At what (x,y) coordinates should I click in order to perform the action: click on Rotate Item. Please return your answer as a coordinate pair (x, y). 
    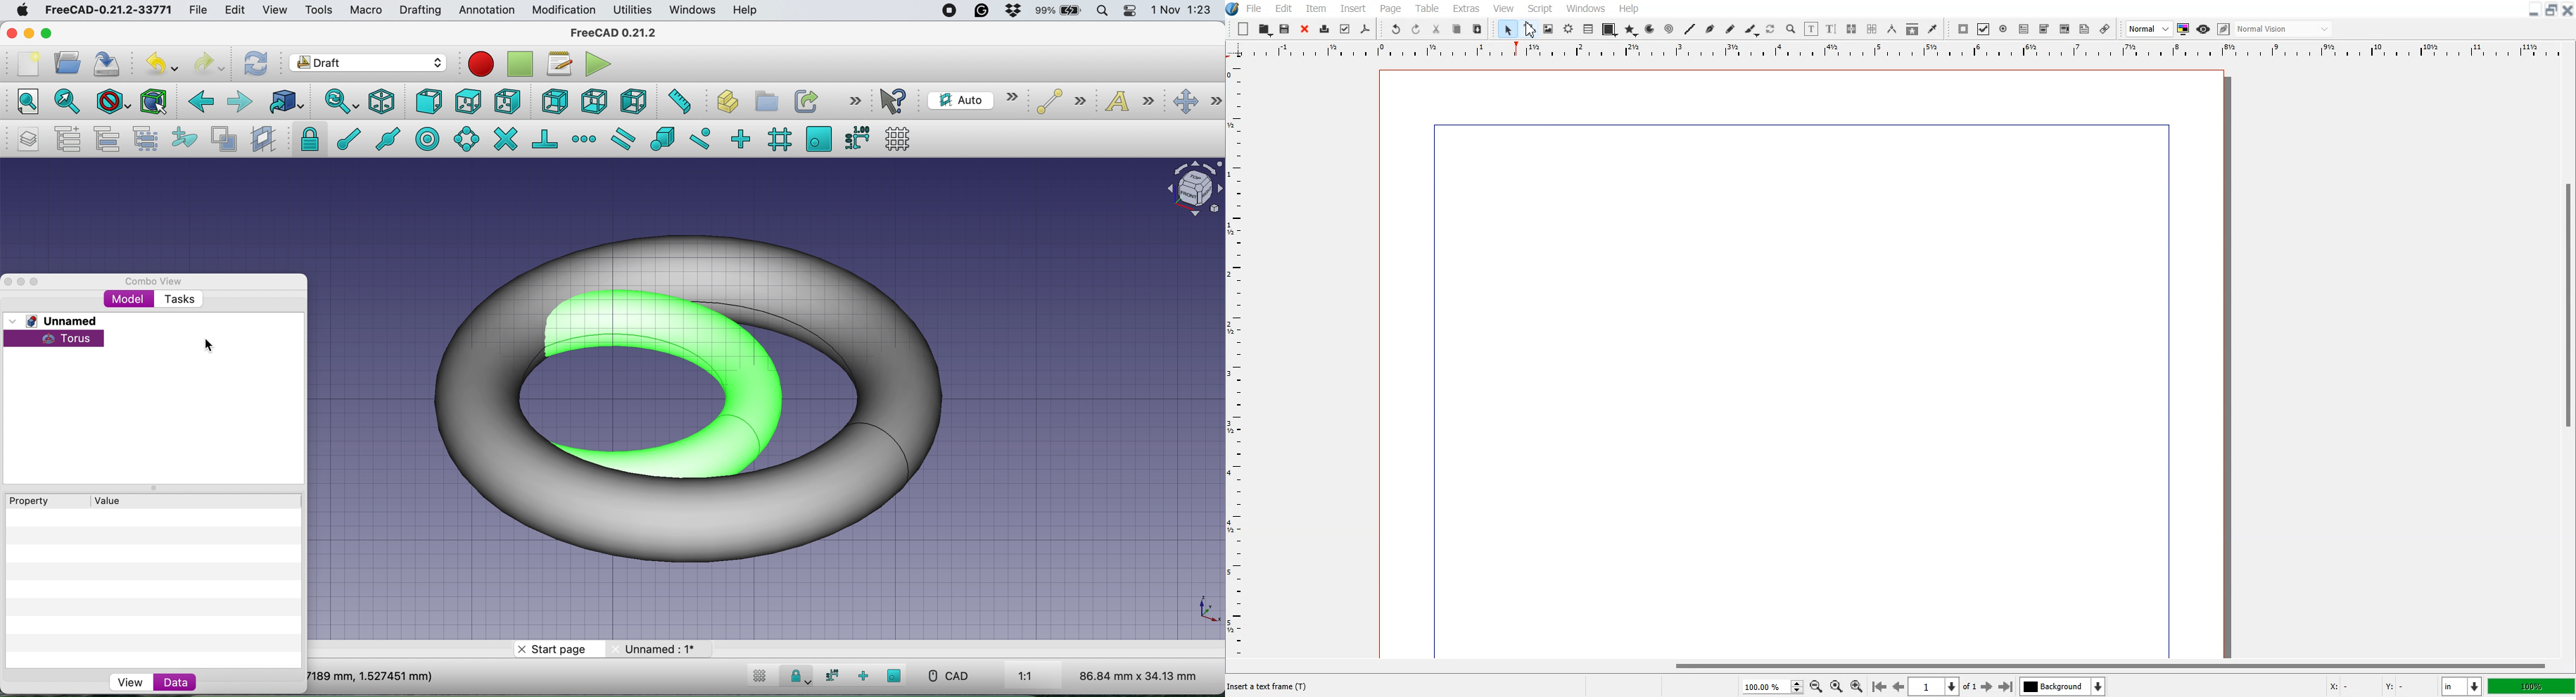
    Looking at the image, I should click on (1772, 30).